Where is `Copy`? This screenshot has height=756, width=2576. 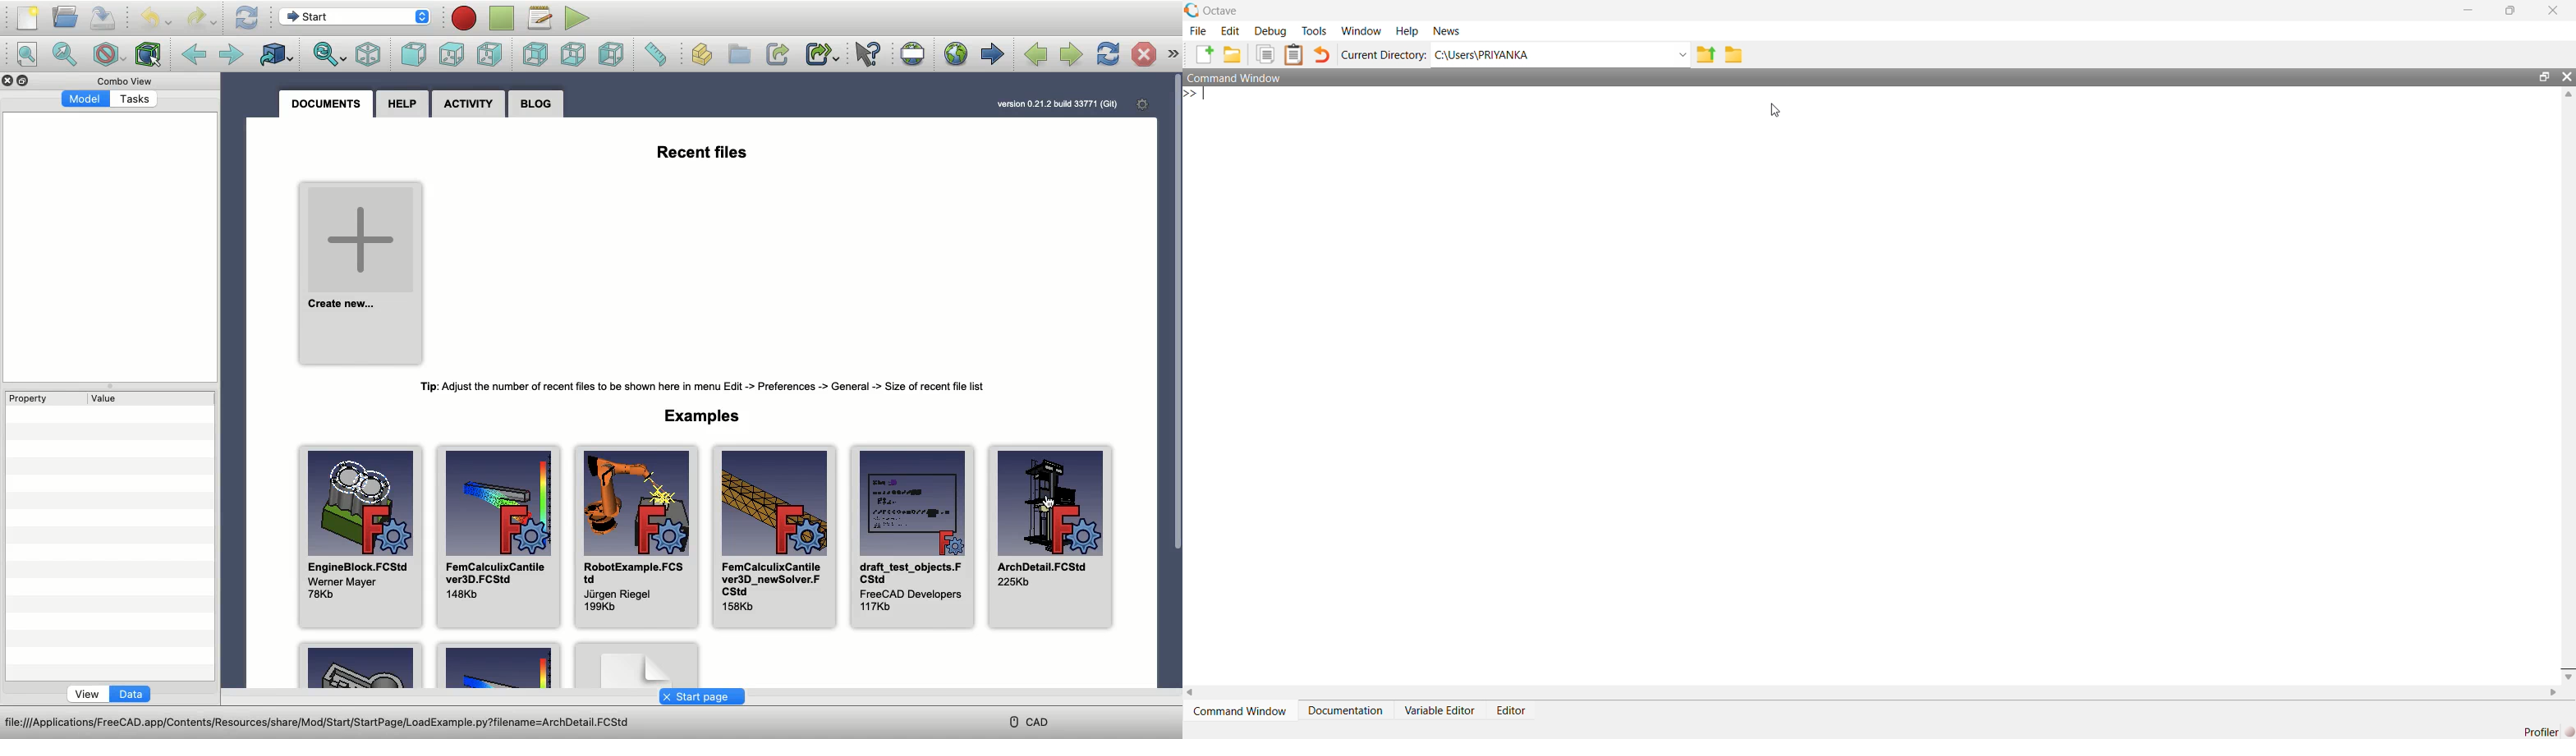
Copy is located at coordinates (1265, 54).